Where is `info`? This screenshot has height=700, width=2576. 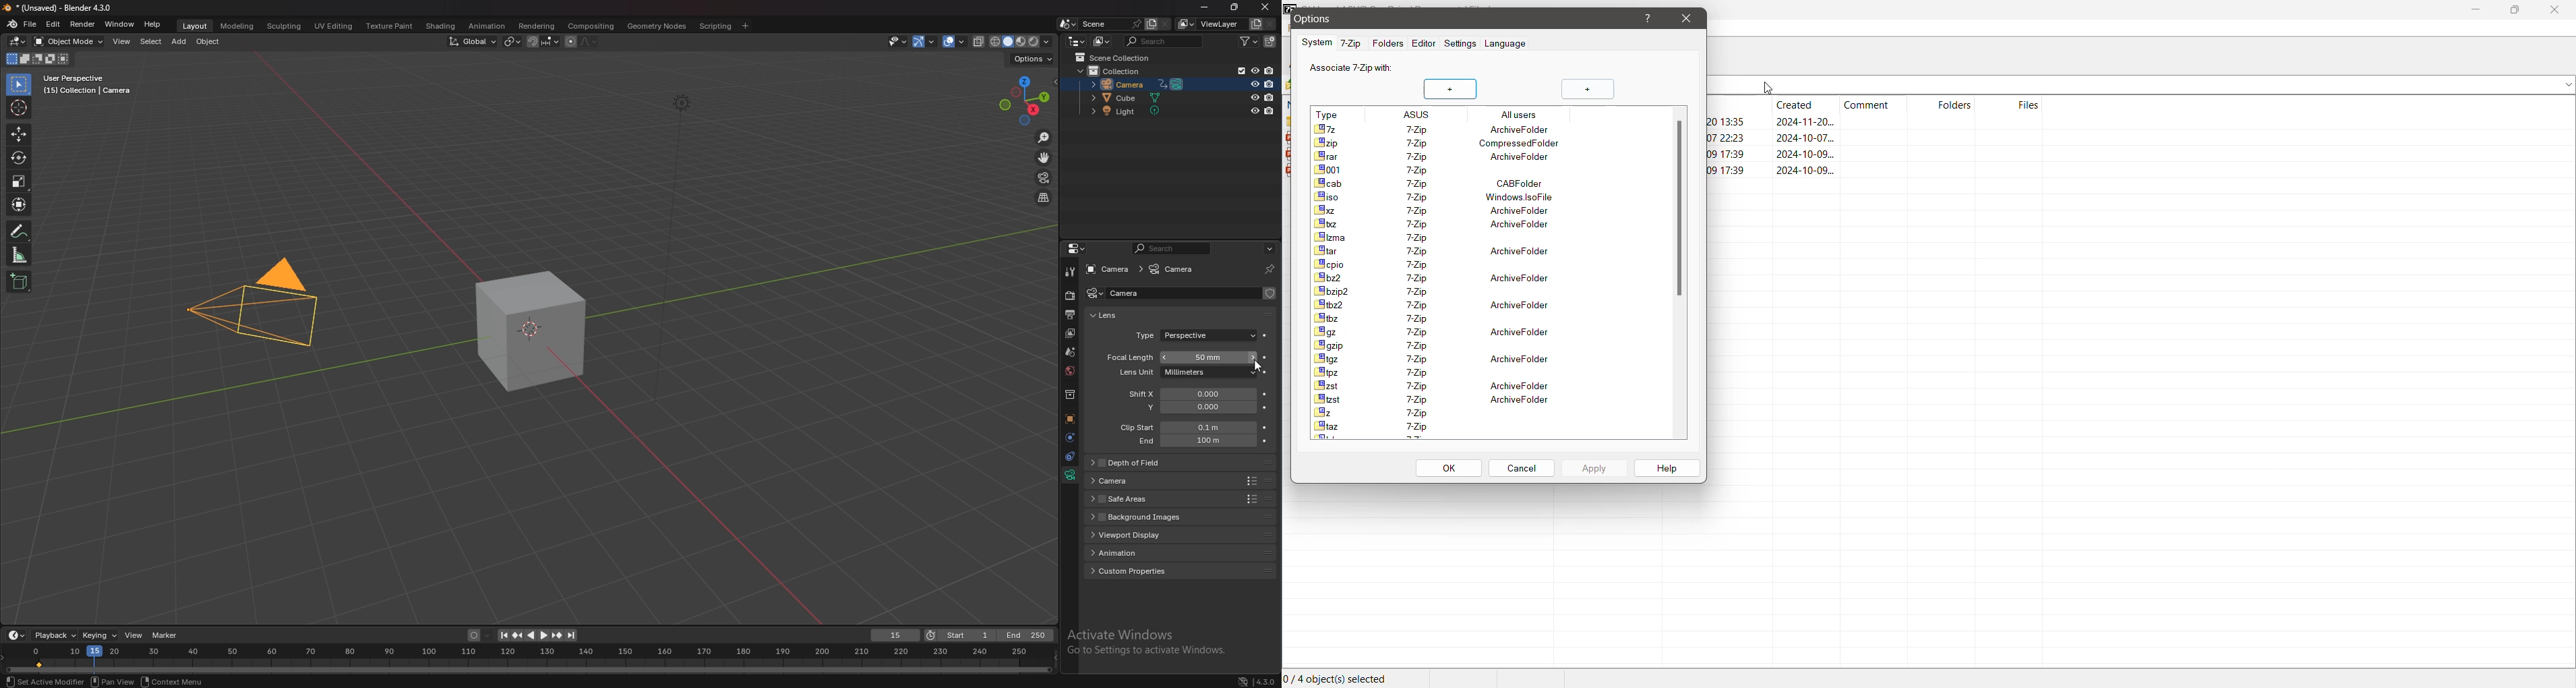 info is located at coordinates (87, 85).